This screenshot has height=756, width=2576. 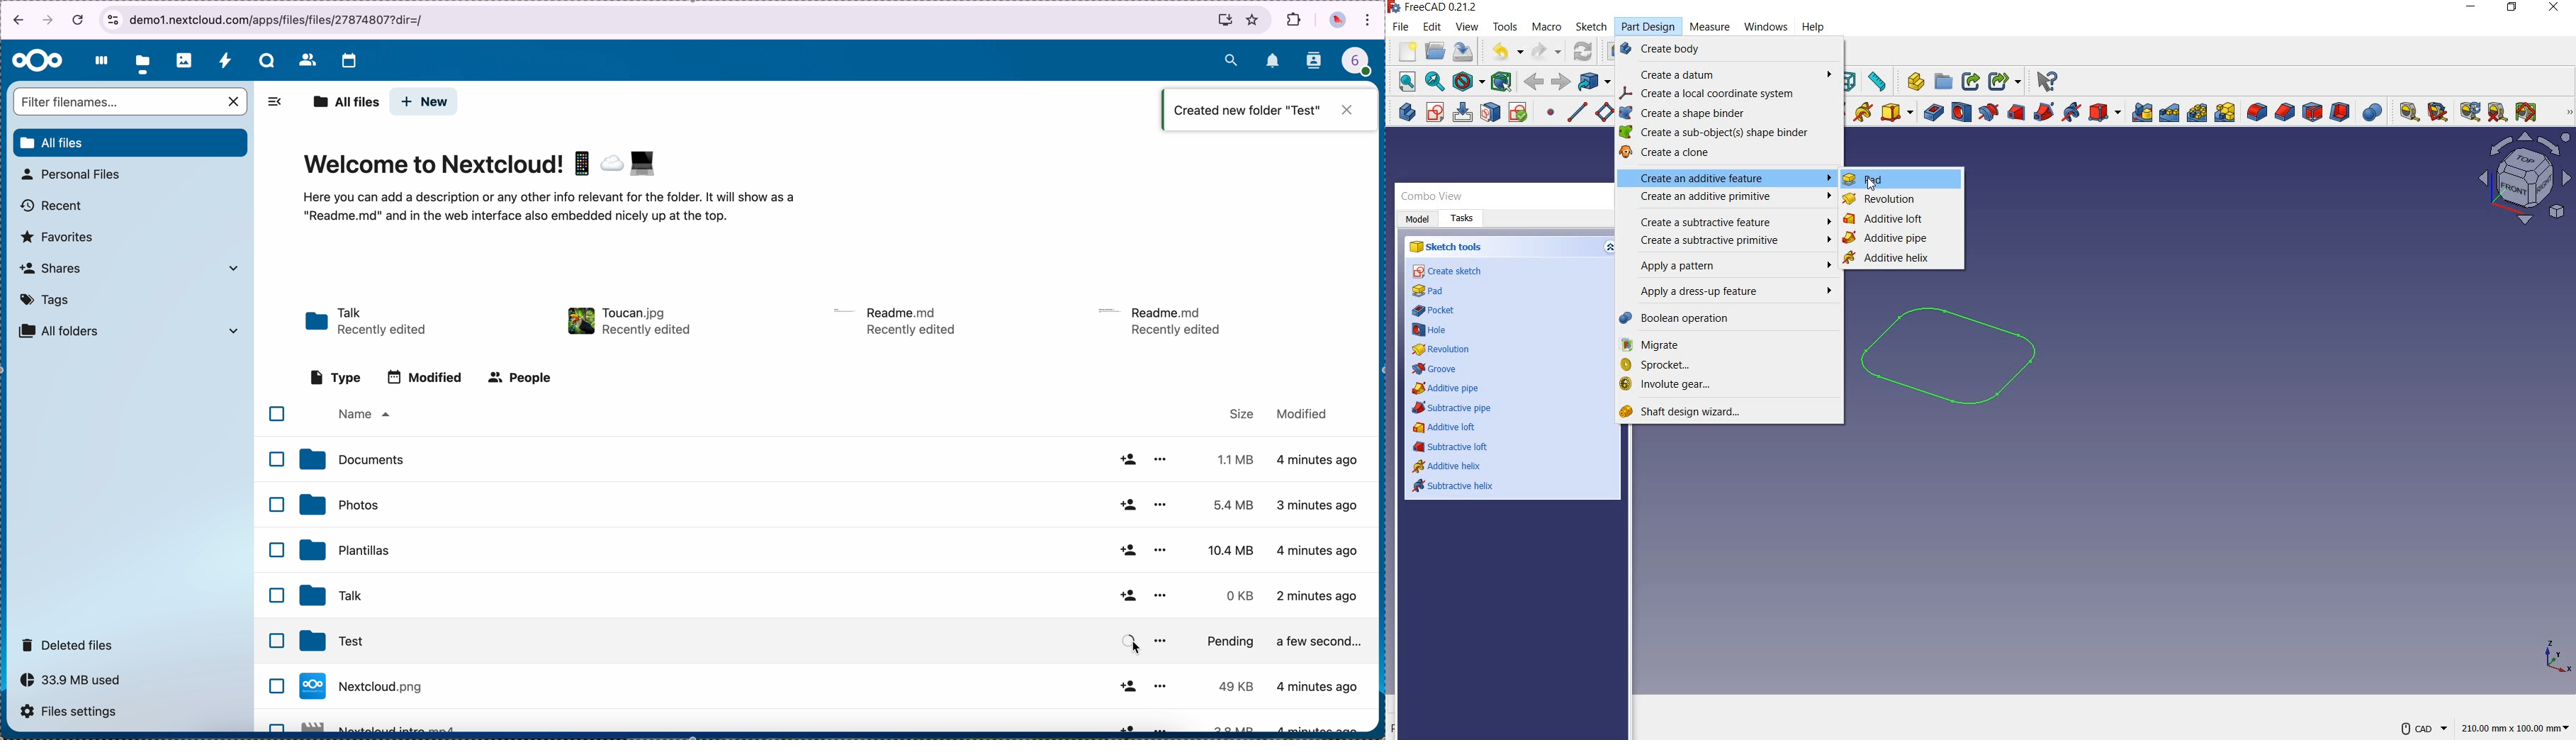 What do you see at coordinates (363, 415) in the screenshot?
I see `name` at bounding box center [363, 415].